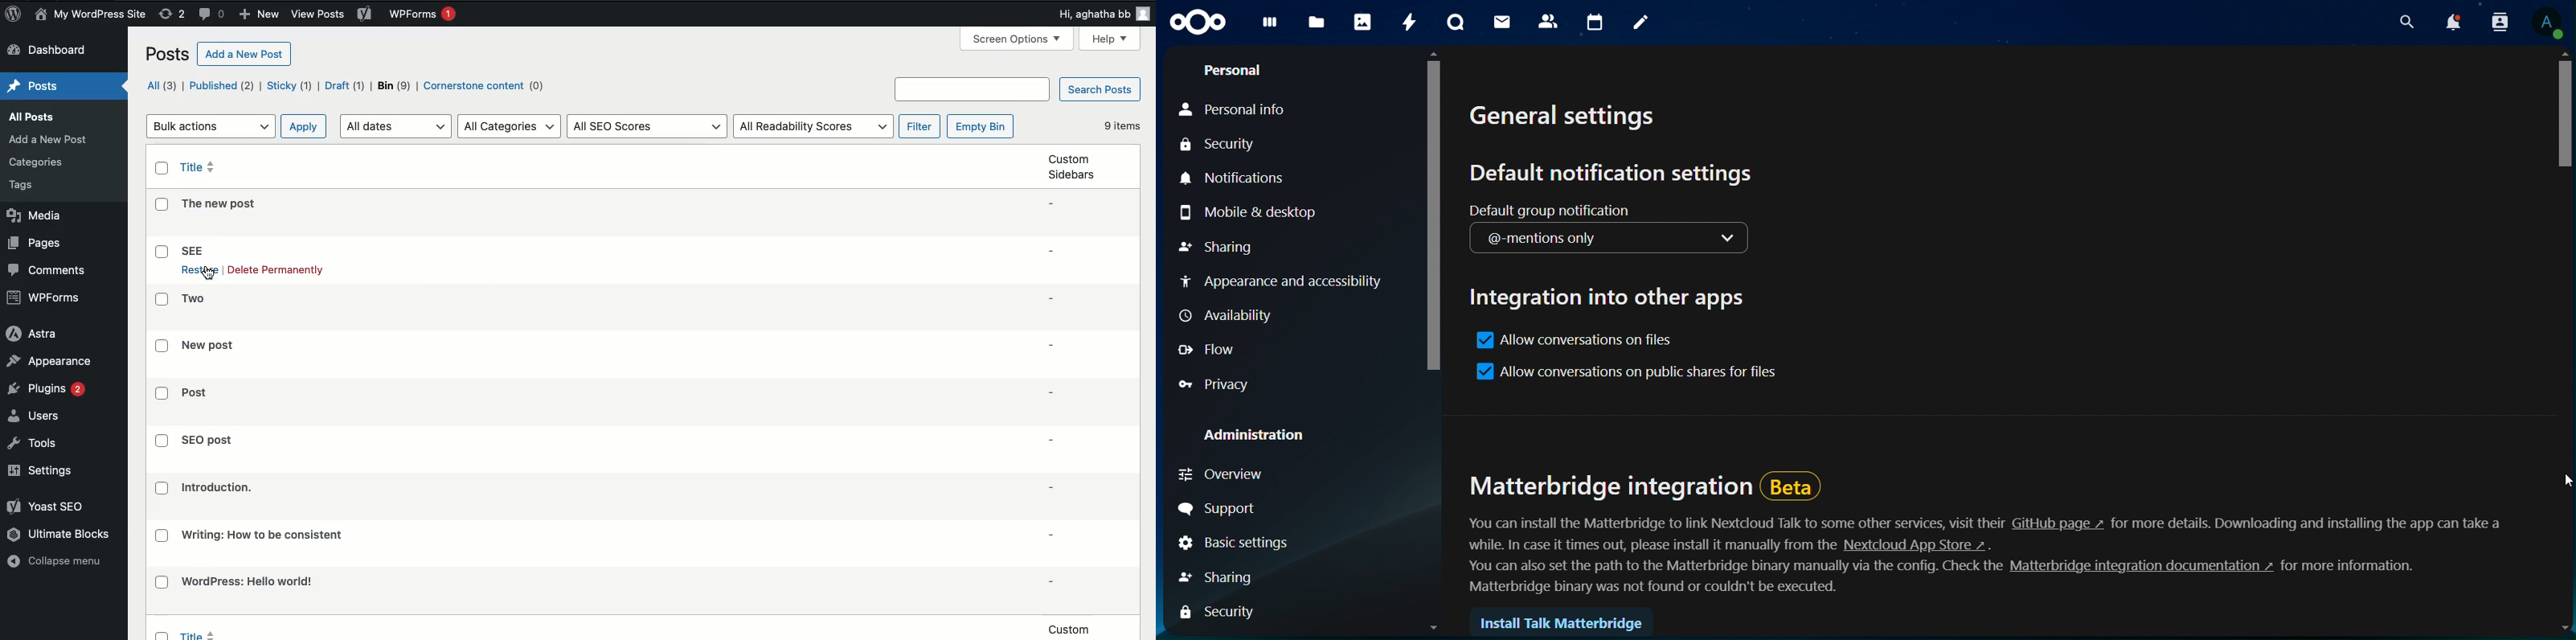 The height and width of the screenshot is (644, 2576). What do you see at coordinates (162, 535) in the screenshot?
I see `Checkbox` at bounding box center [162, 535].